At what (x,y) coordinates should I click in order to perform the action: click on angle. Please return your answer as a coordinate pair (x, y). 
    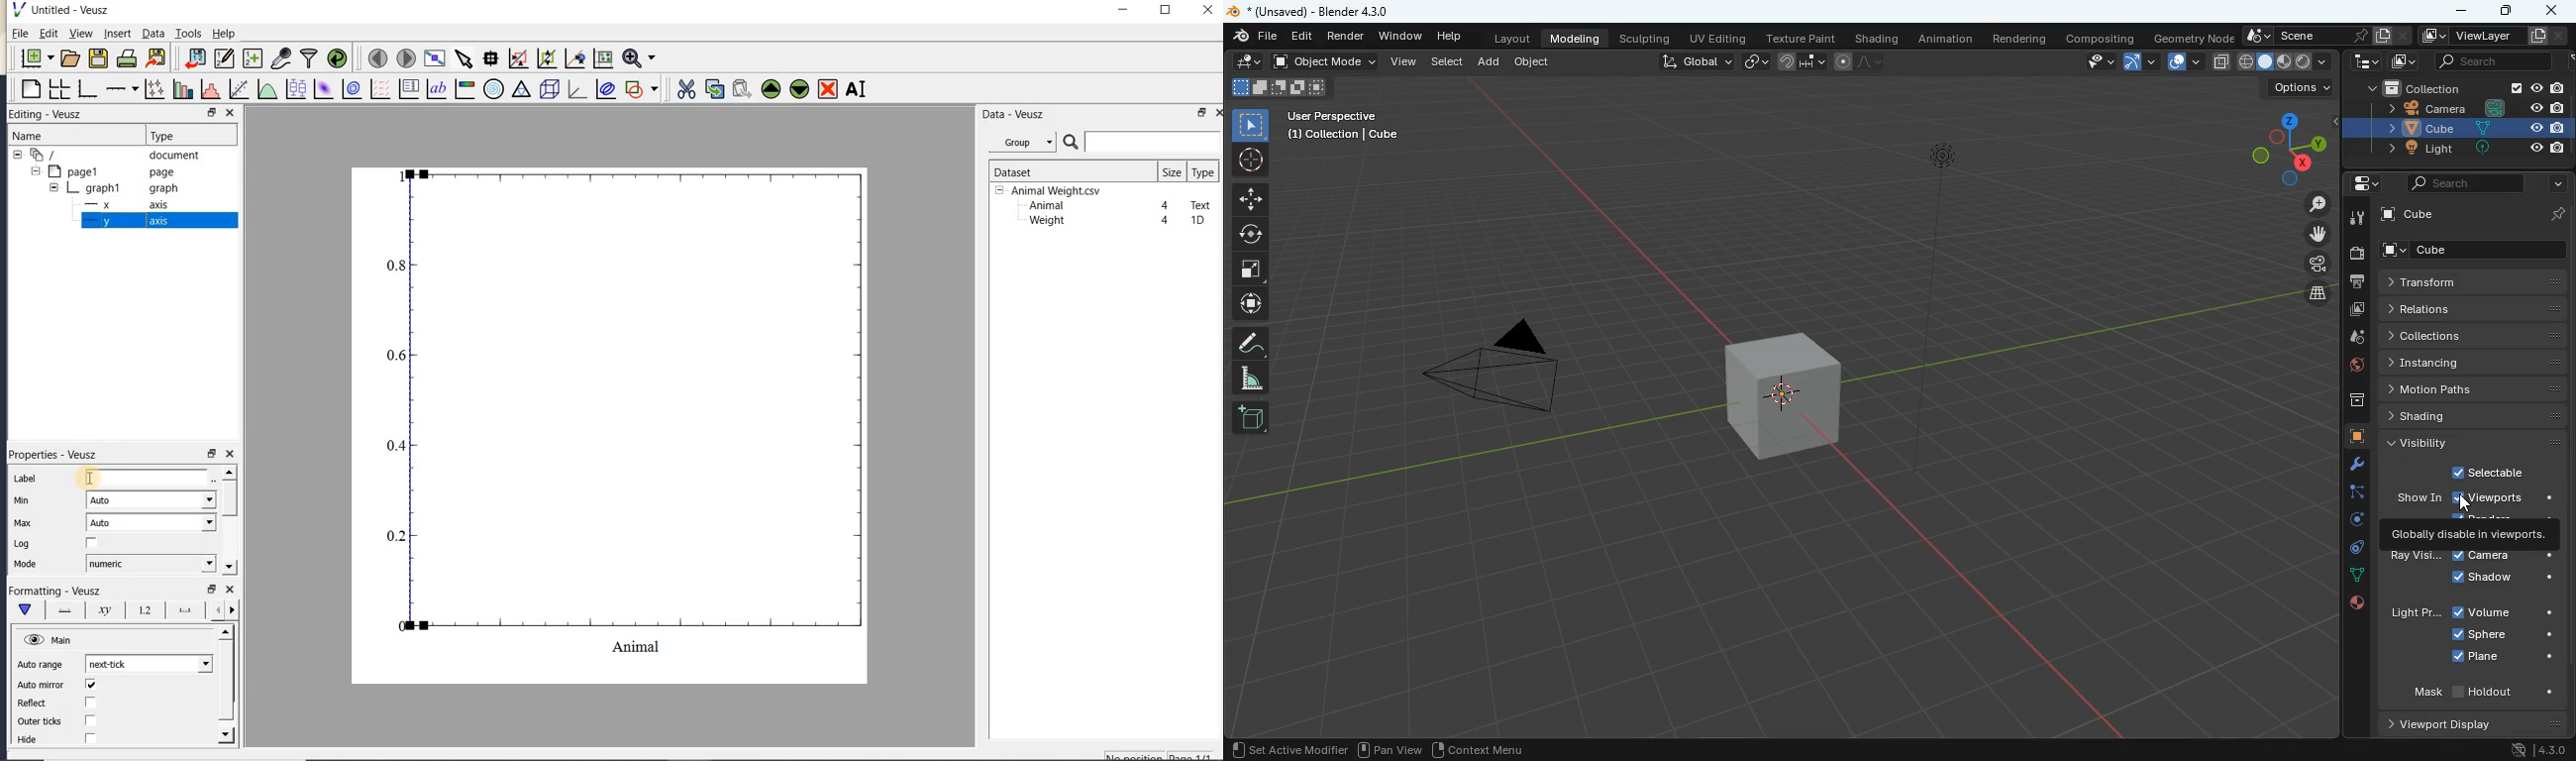
    Looking at the image, I should click on (1249, 378).